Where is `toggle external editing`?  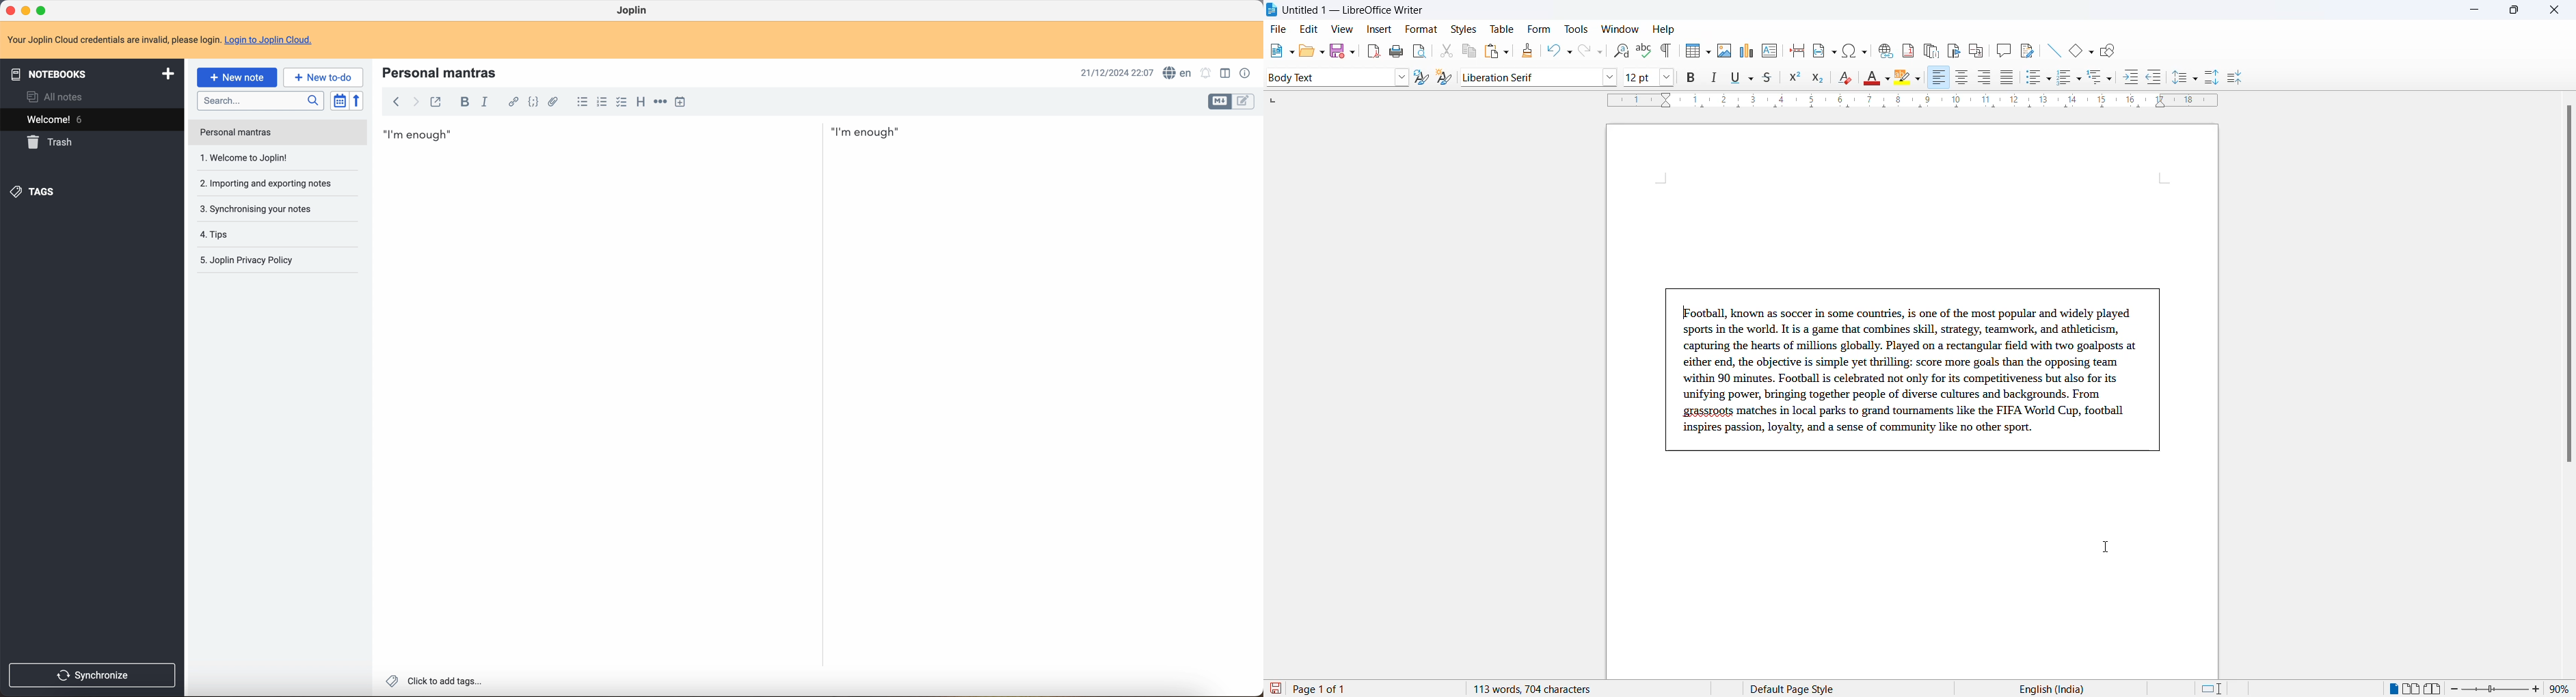 toggle external editing is located at coordinates (435, 102).